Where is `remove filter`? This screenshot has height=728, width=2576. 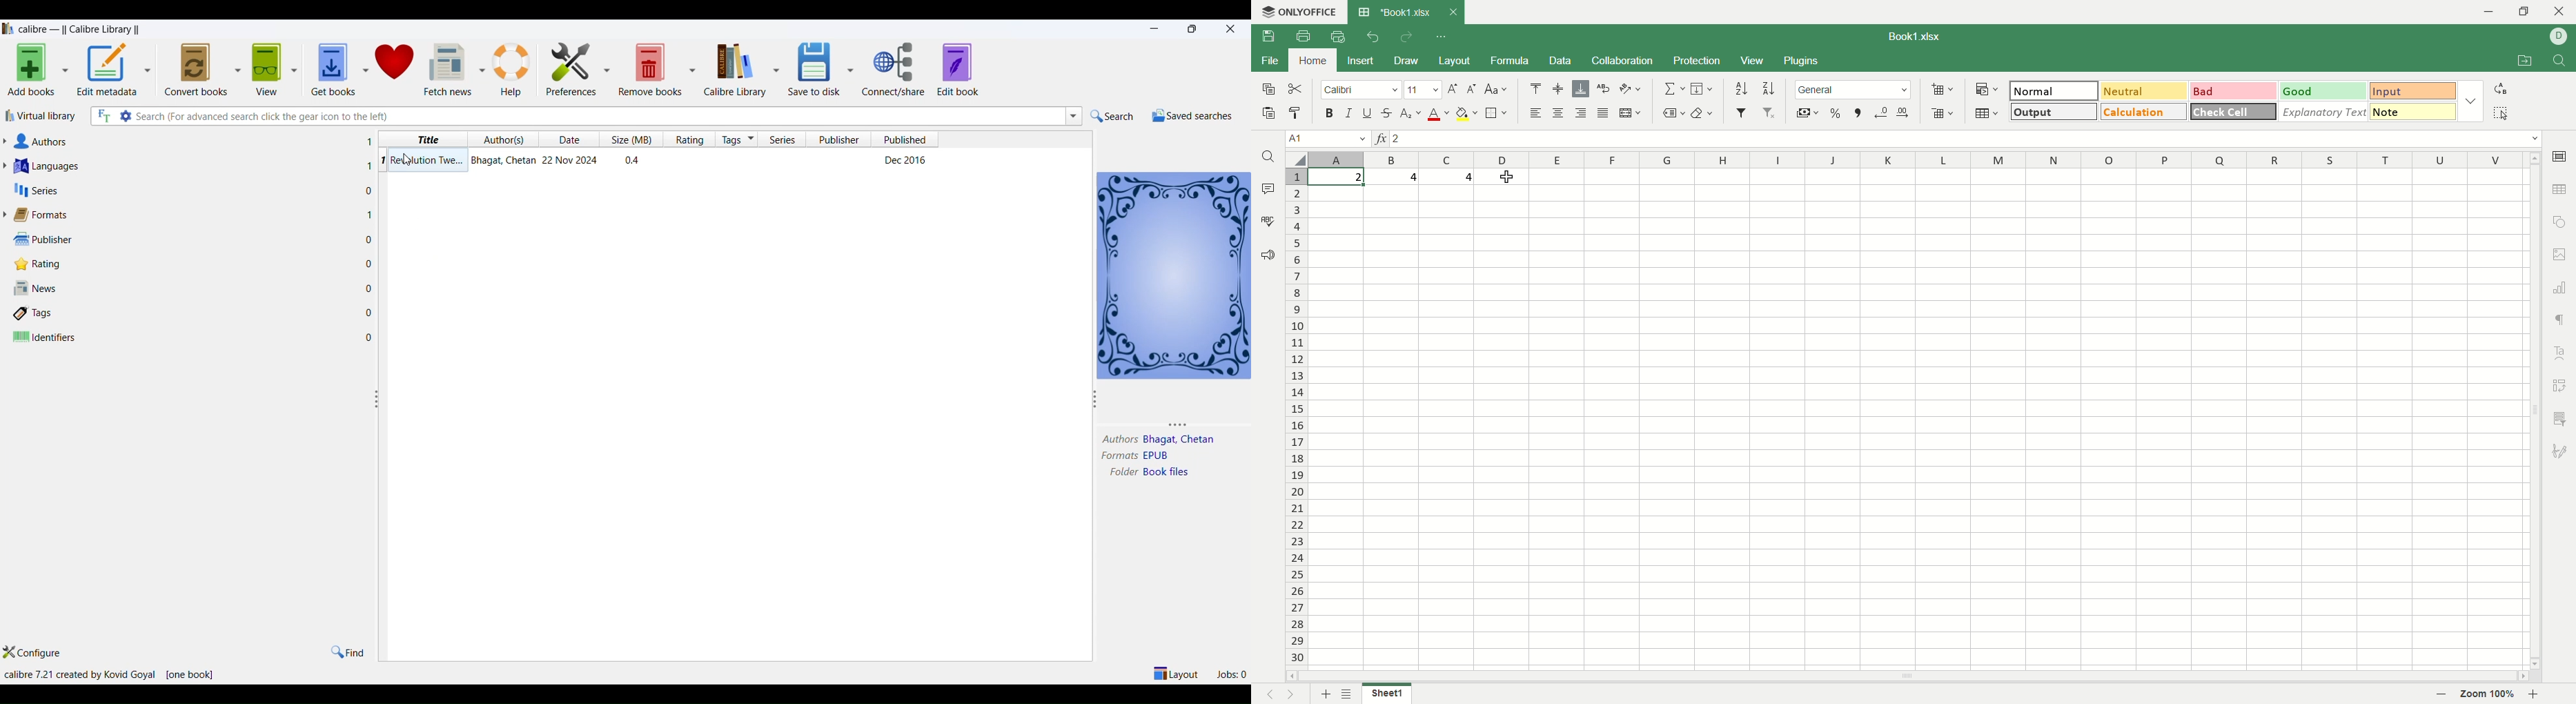 remove filter is located at coordinates (1769, 111).